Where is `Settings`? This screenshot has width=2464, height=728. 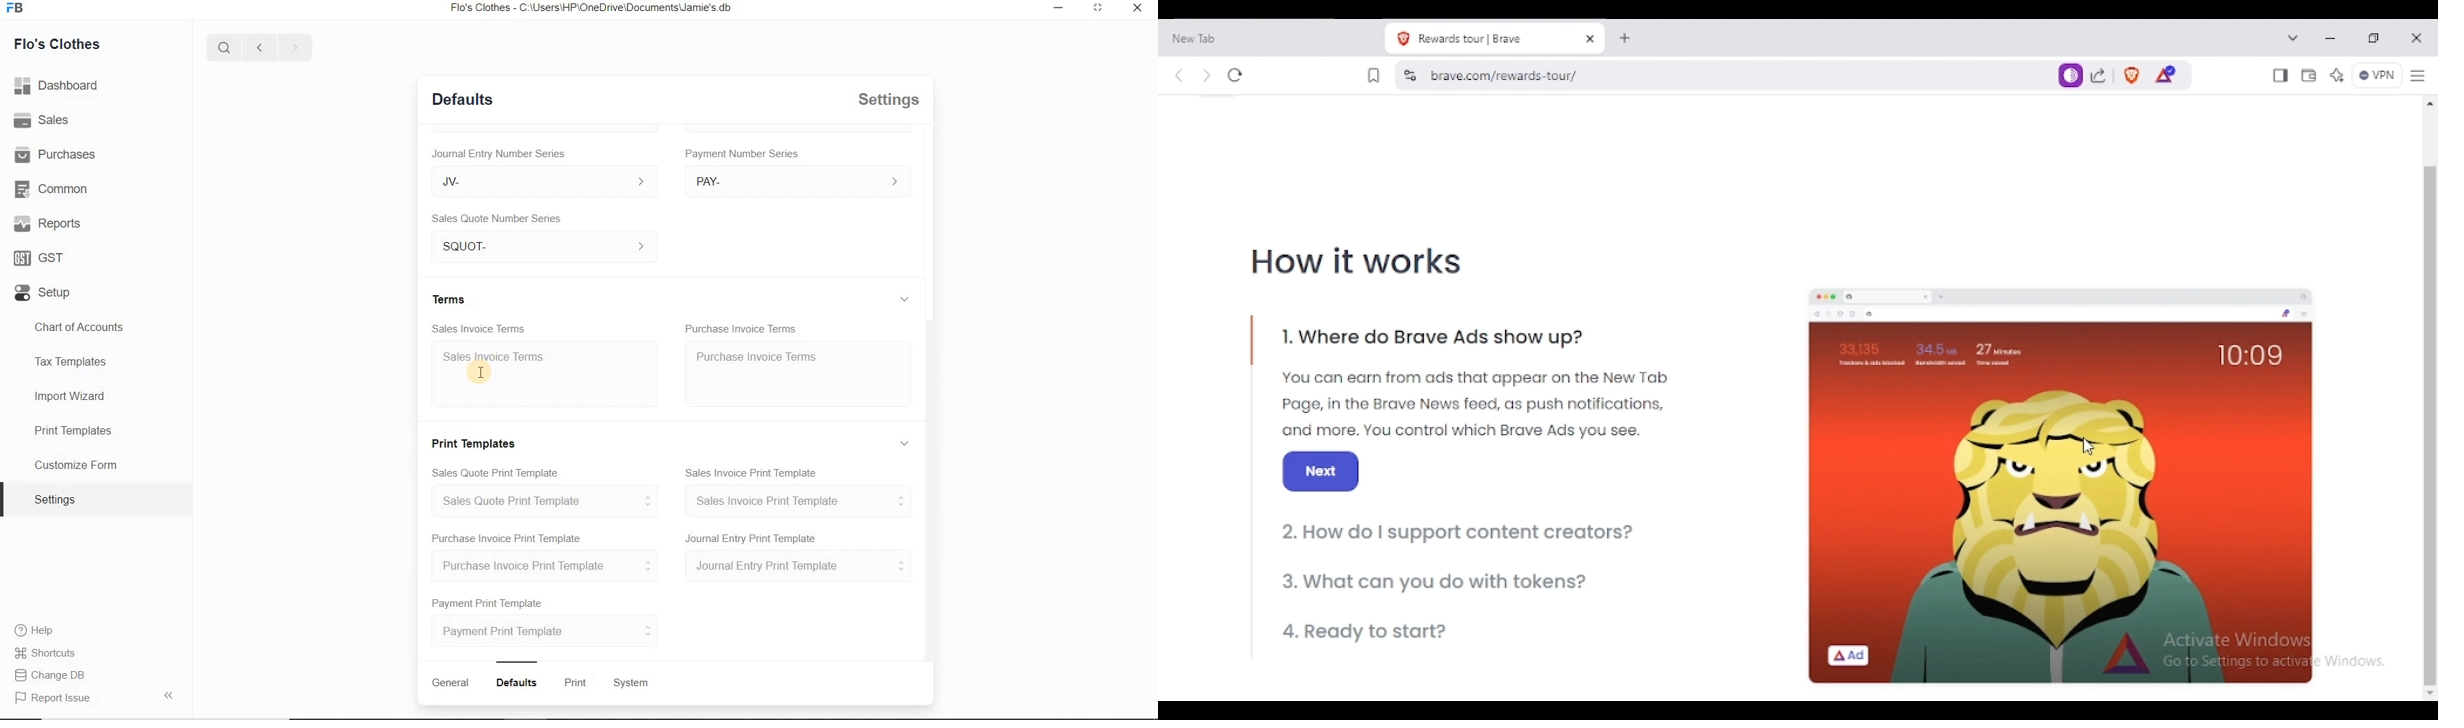 Settings is located at coordinates (891, 99).